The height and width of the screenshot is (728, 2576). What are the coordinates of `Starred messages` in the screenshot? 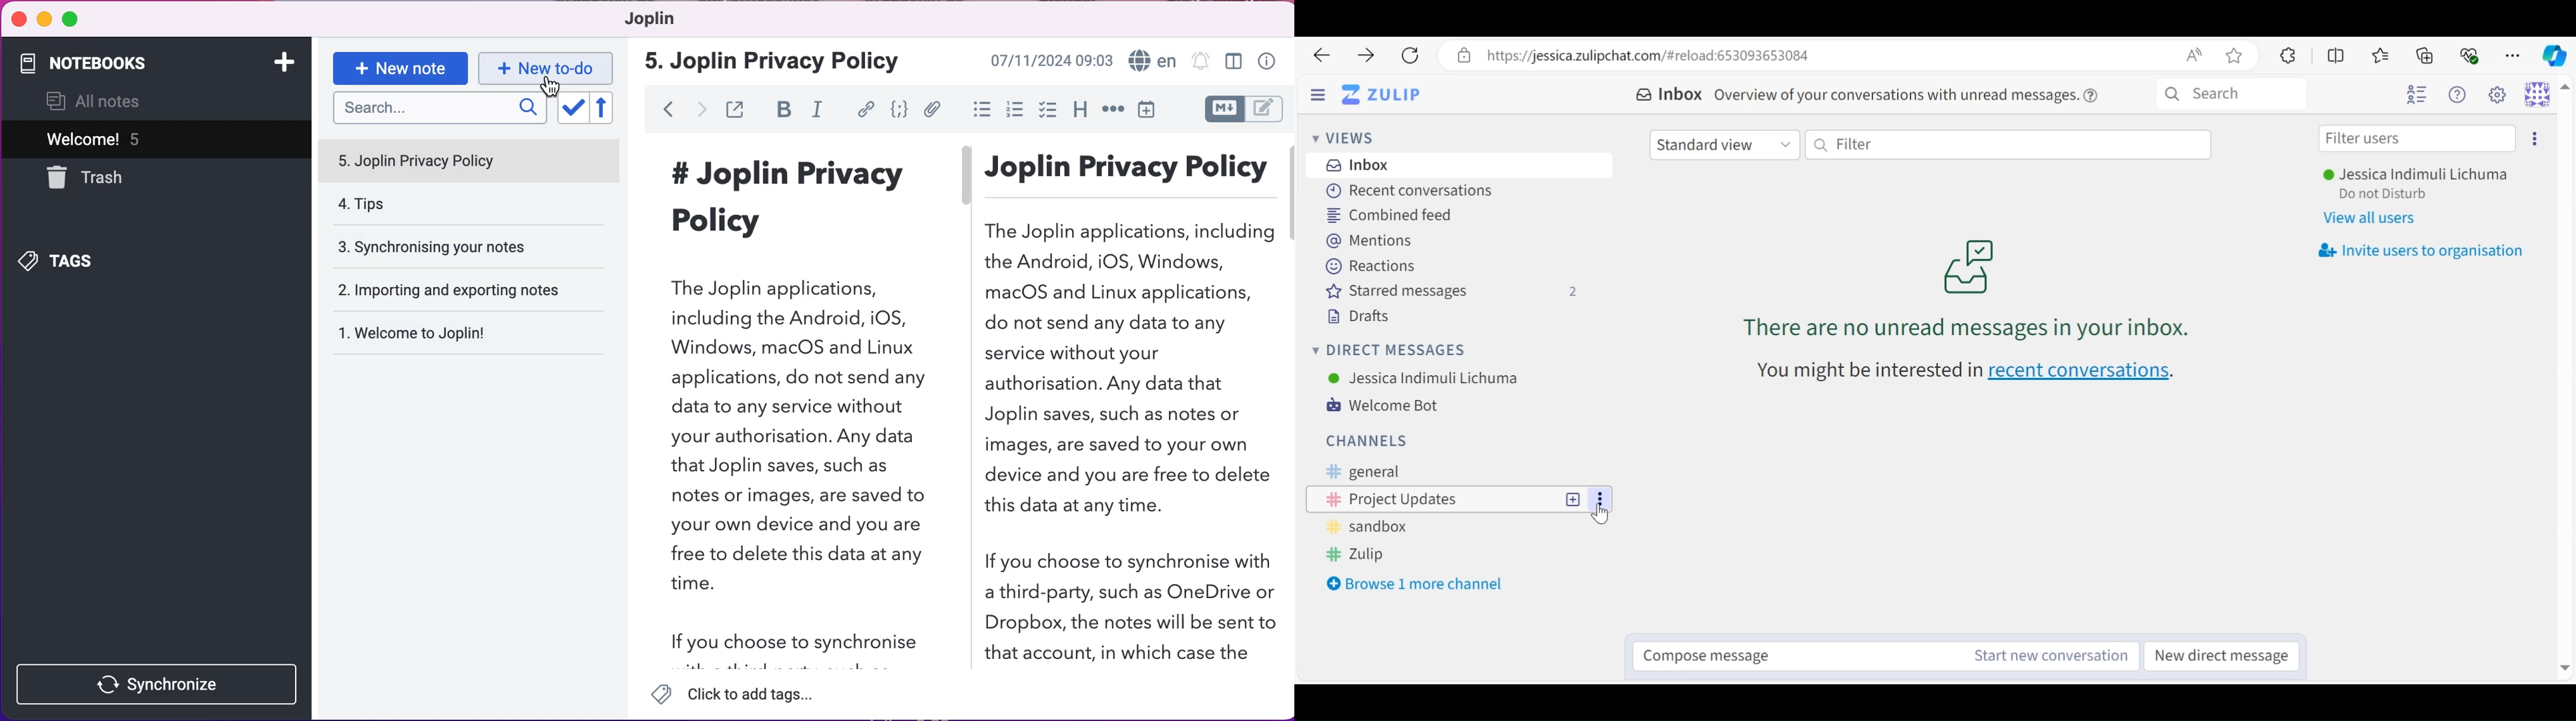 It's located at (1456, 292).